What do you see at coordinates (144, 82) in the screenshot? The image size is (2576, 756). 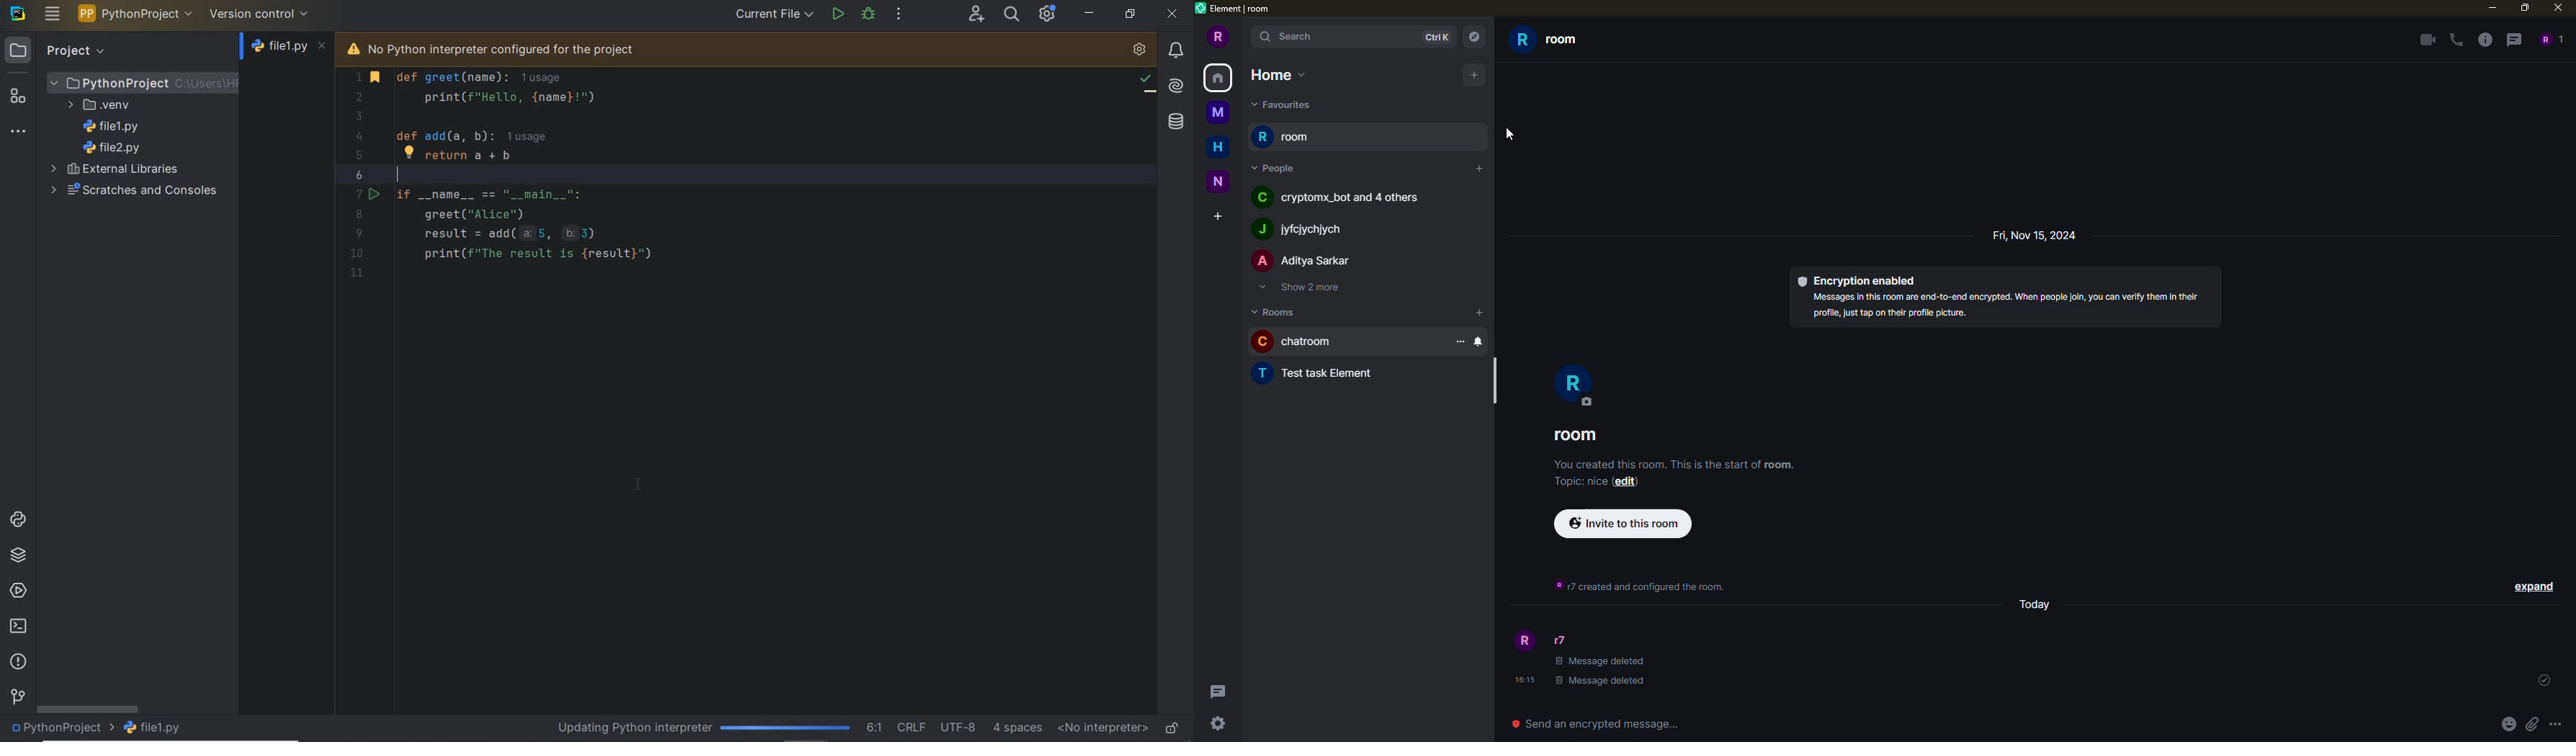 I see `Project` at bounding box center [144, 82].